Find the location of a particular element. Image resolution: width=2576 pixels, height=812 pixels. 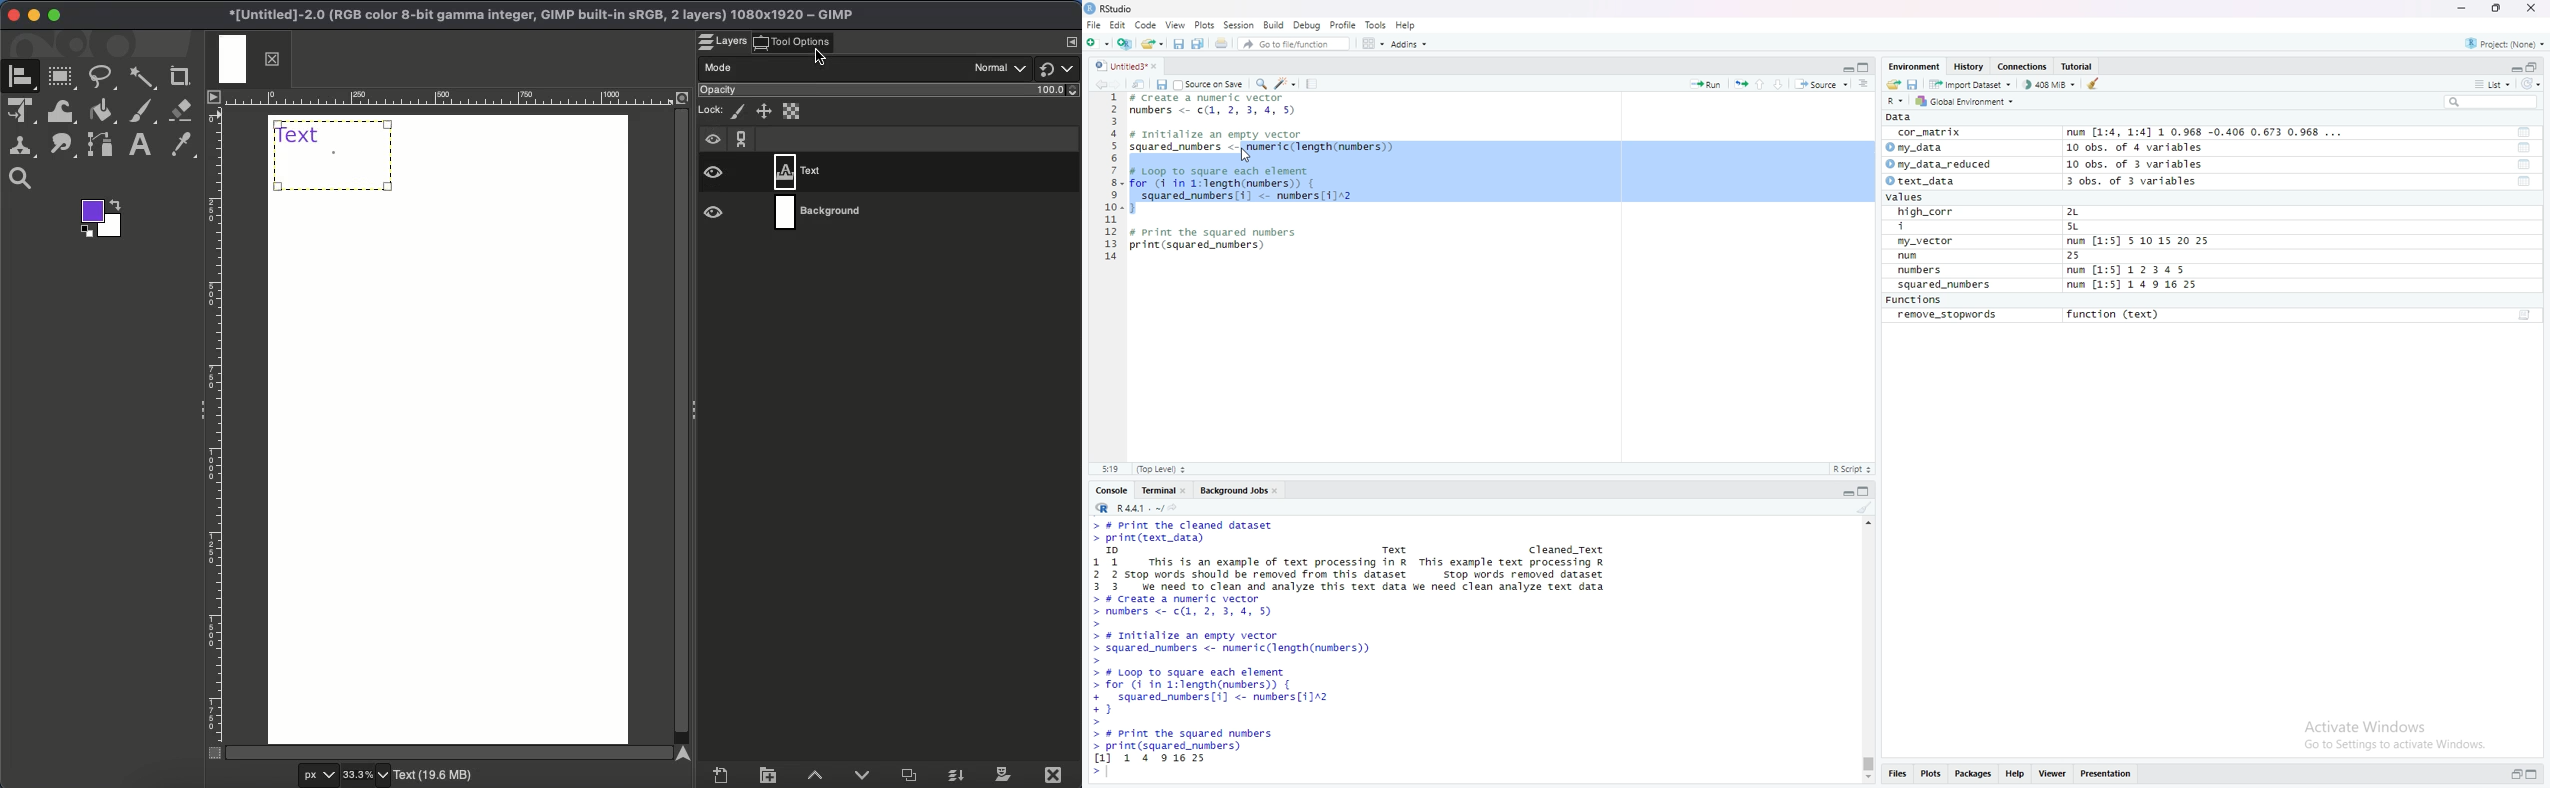

values is located at coordinates (1910, 198).